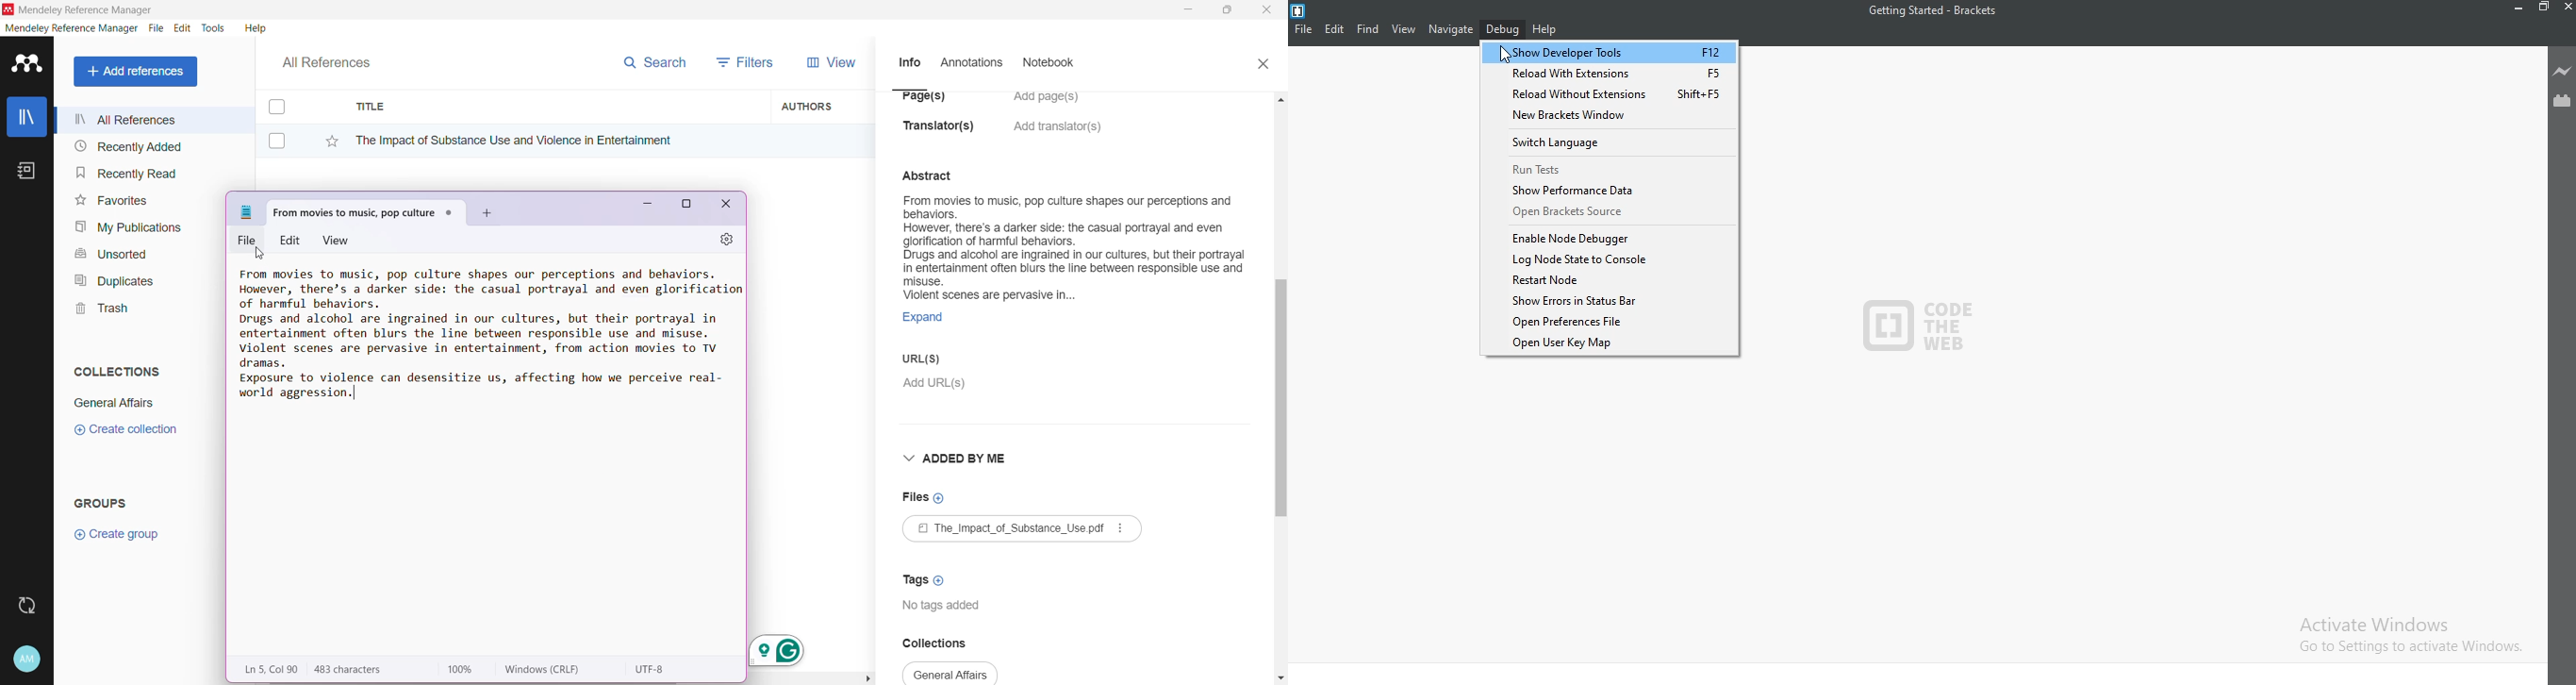 The width and height of the screenshot is (2576, 700). I want to click on Authors, so click(823, 105).